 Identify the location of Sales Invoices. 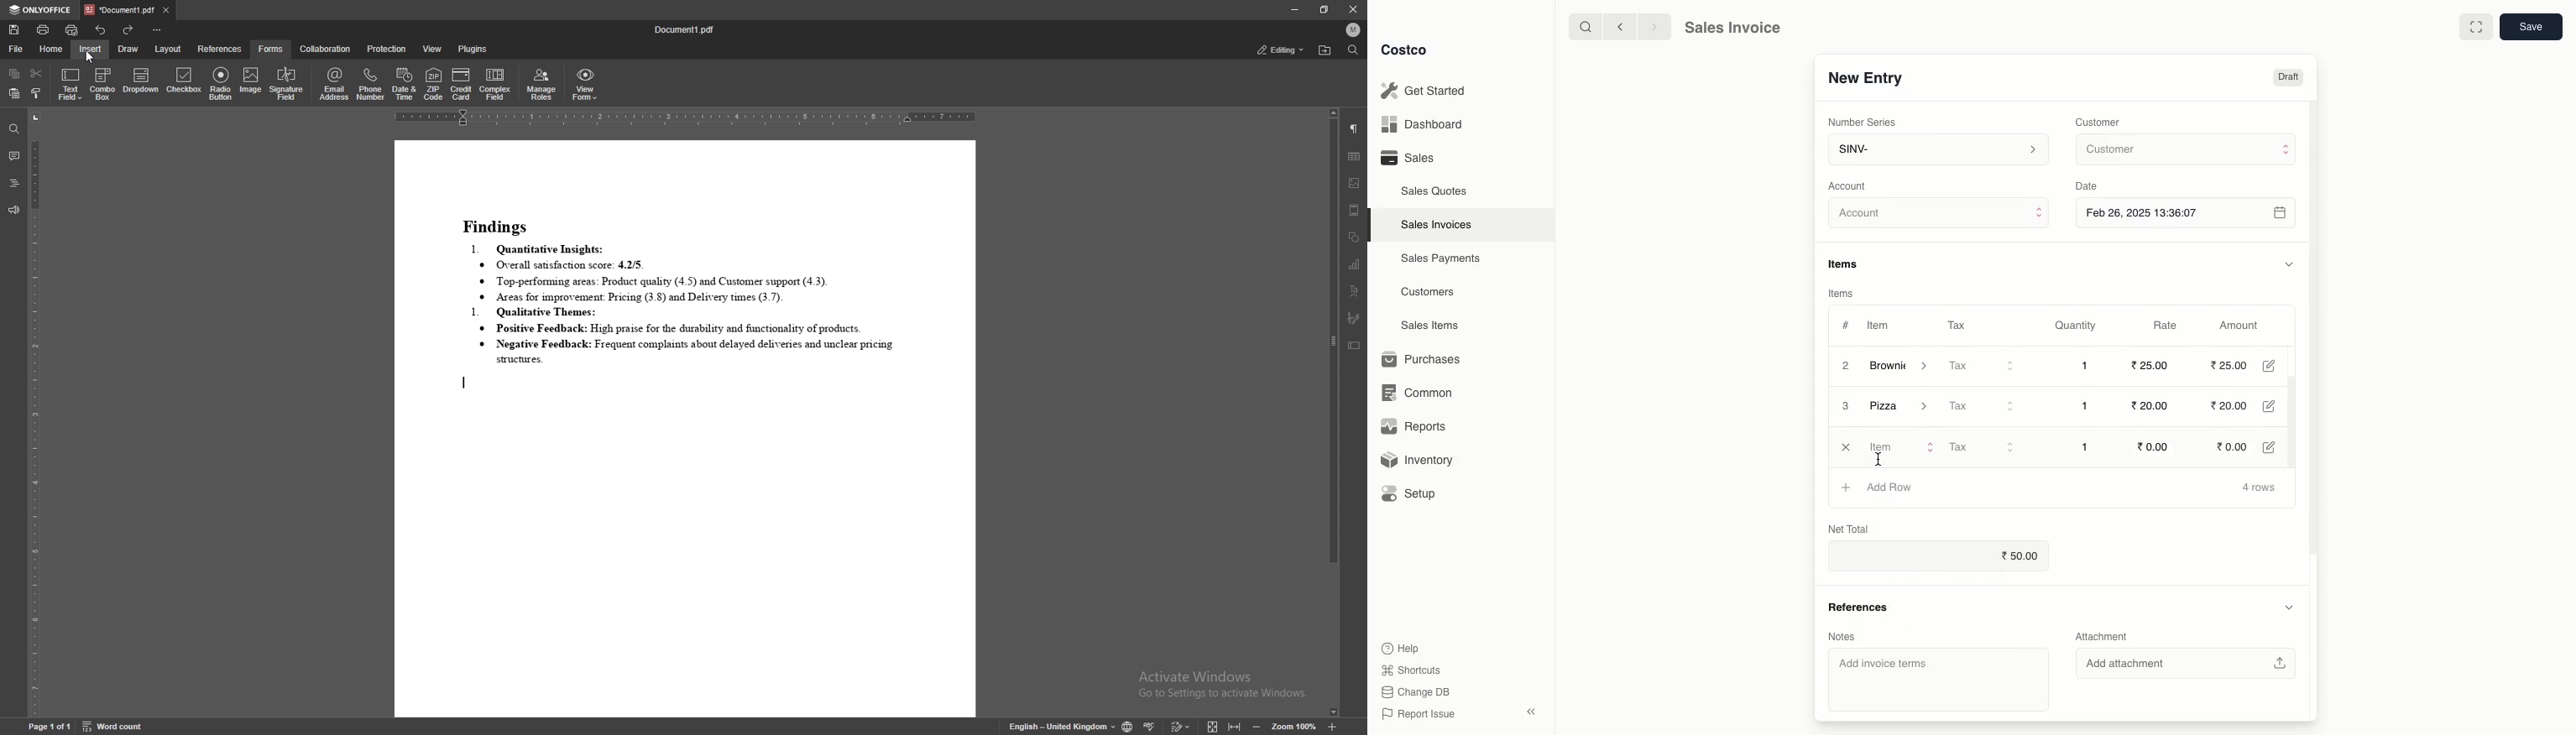
(1437, 225).